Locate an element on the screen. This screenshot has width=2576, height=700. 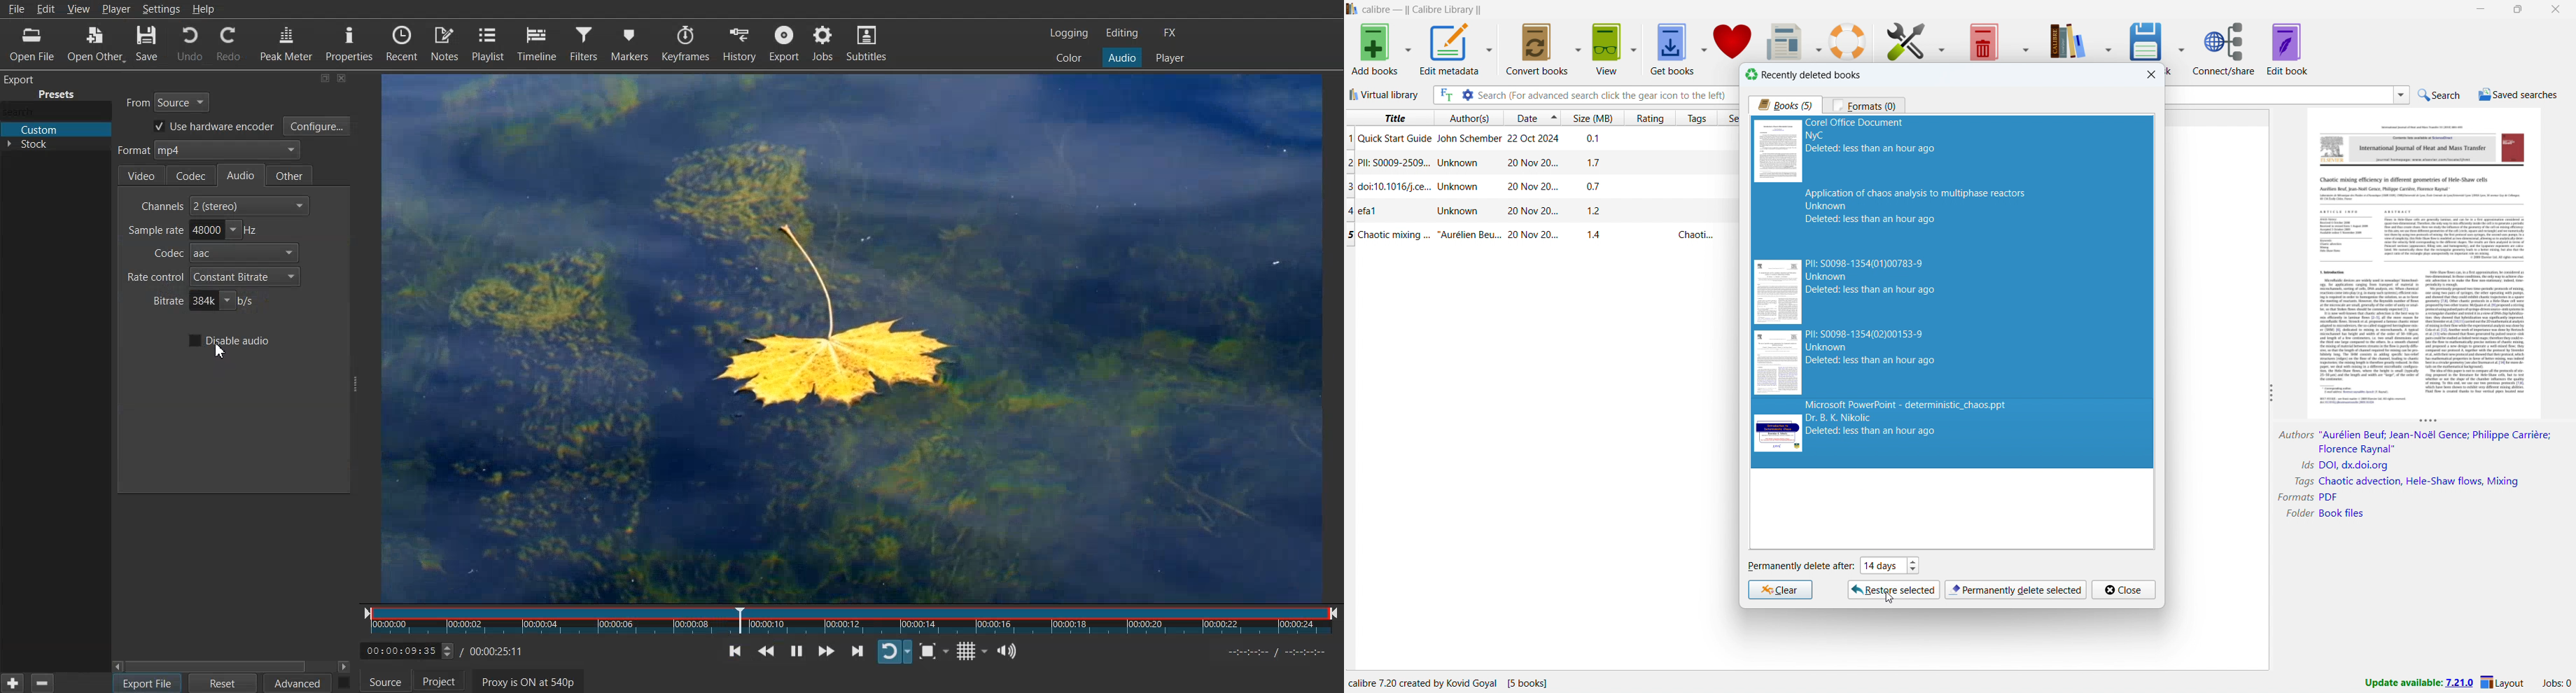
single book entry is located at coordinates (1535, 211).